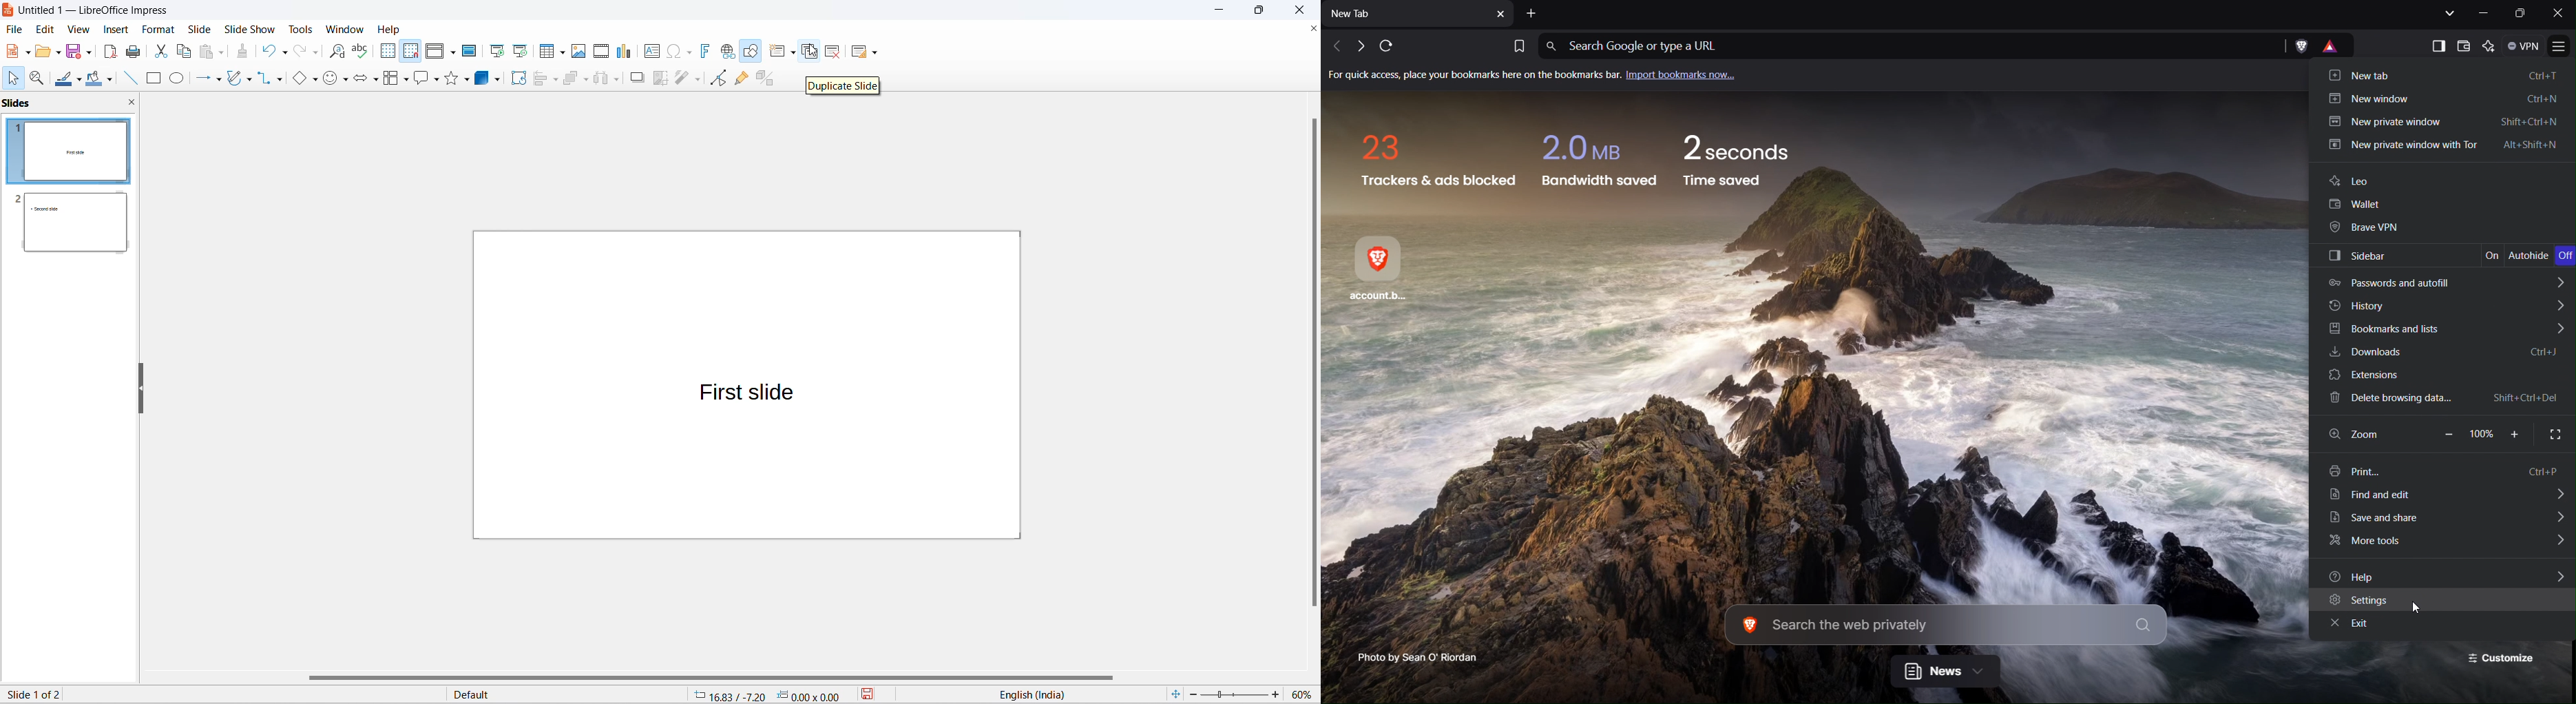 The image size is (2576, 728). I want to click on canvas , so click(748, 384).